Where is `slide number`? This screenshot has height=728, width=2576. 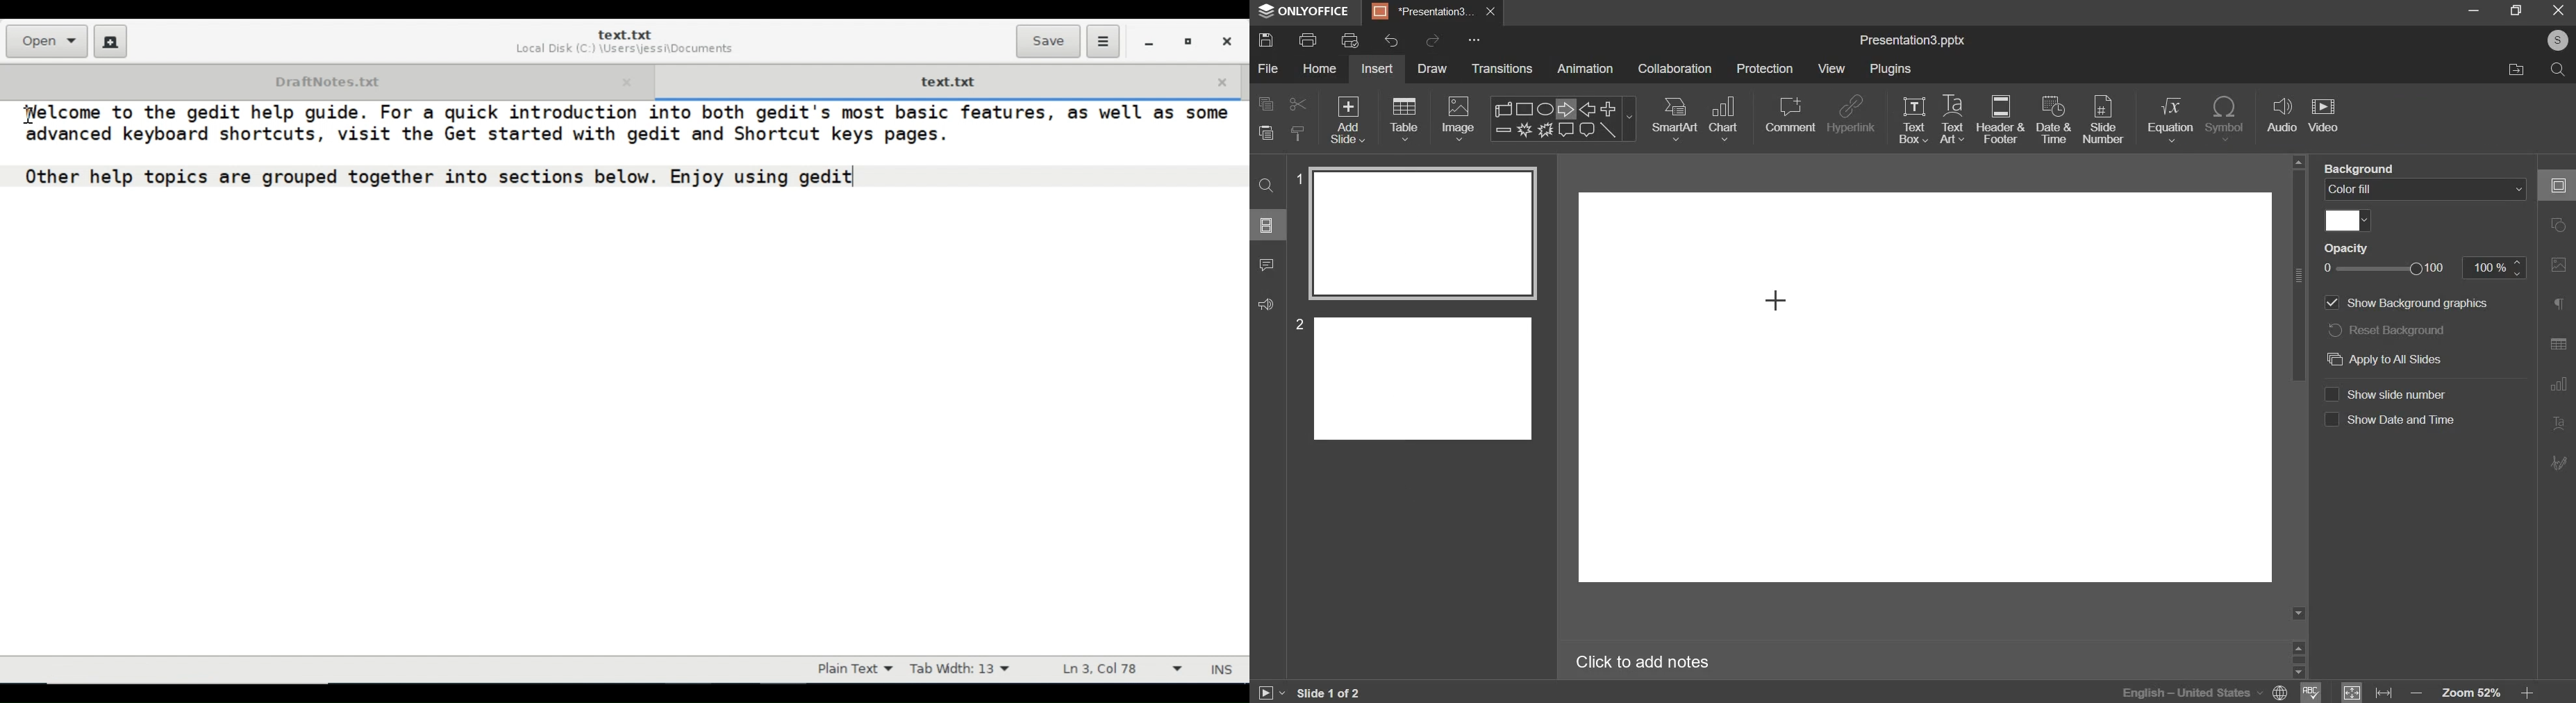
slide number is located at coordinates (1296, 324).